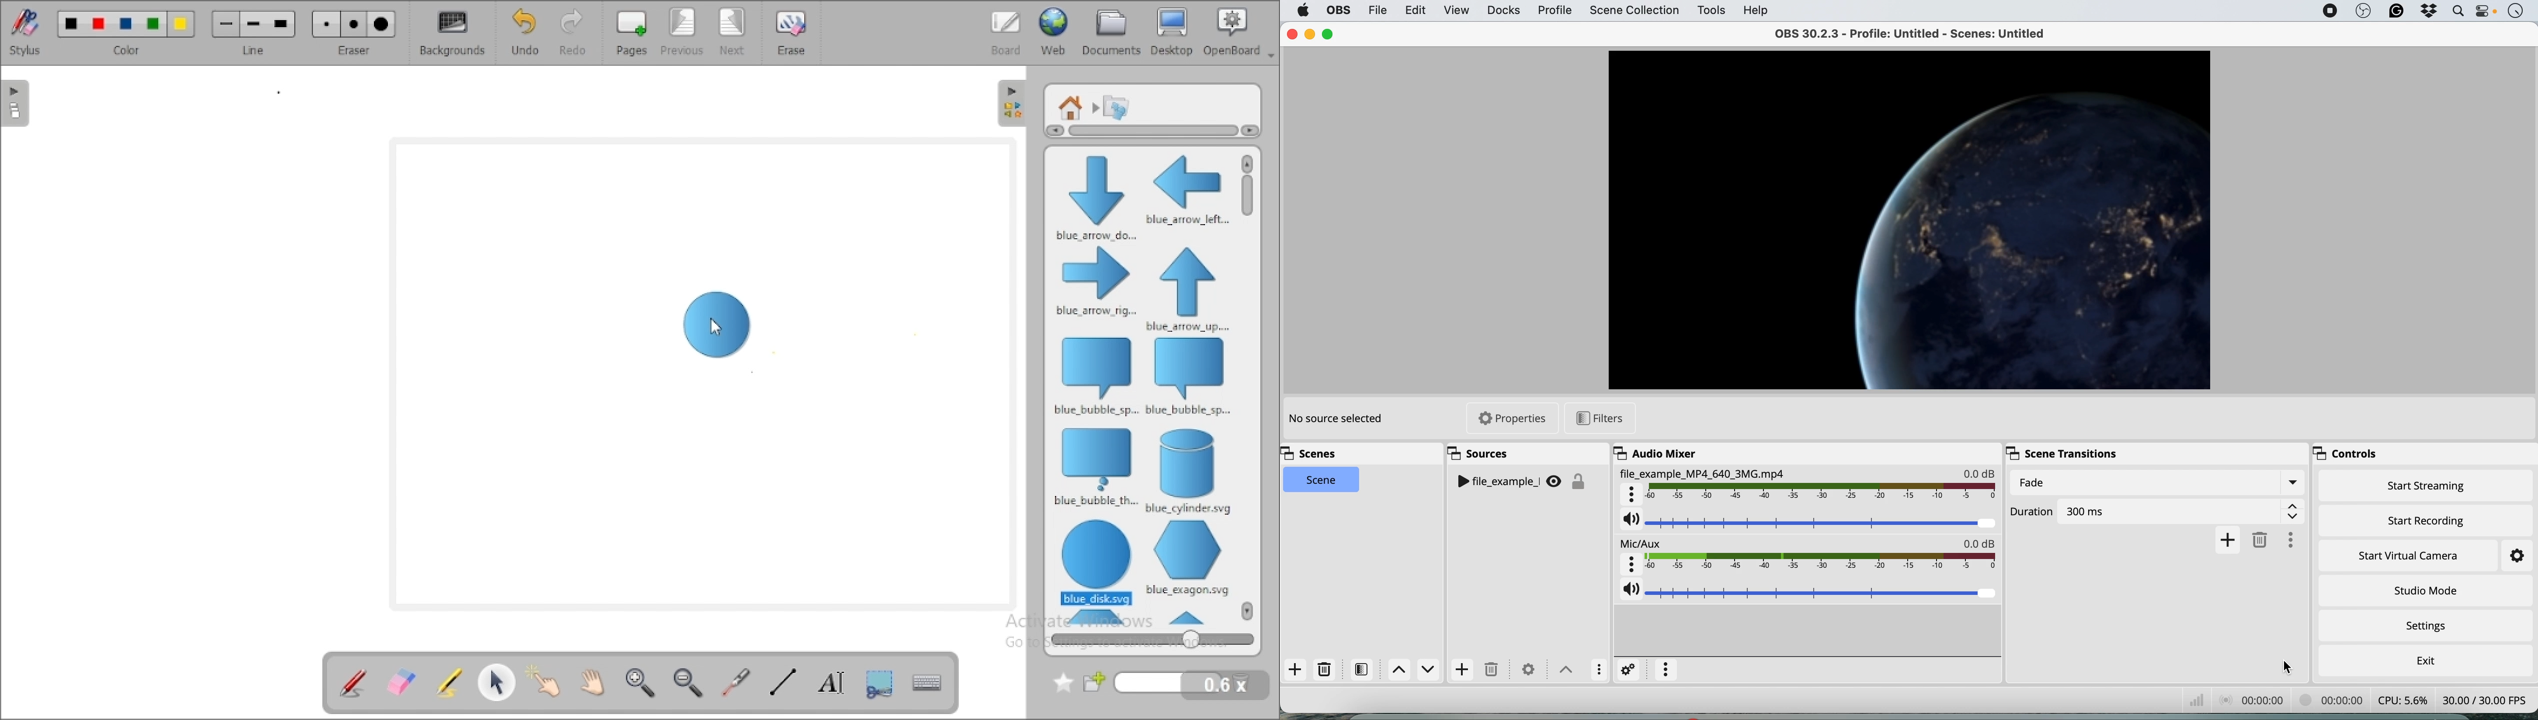  I want to click on start streaming, so click(2427, 488).